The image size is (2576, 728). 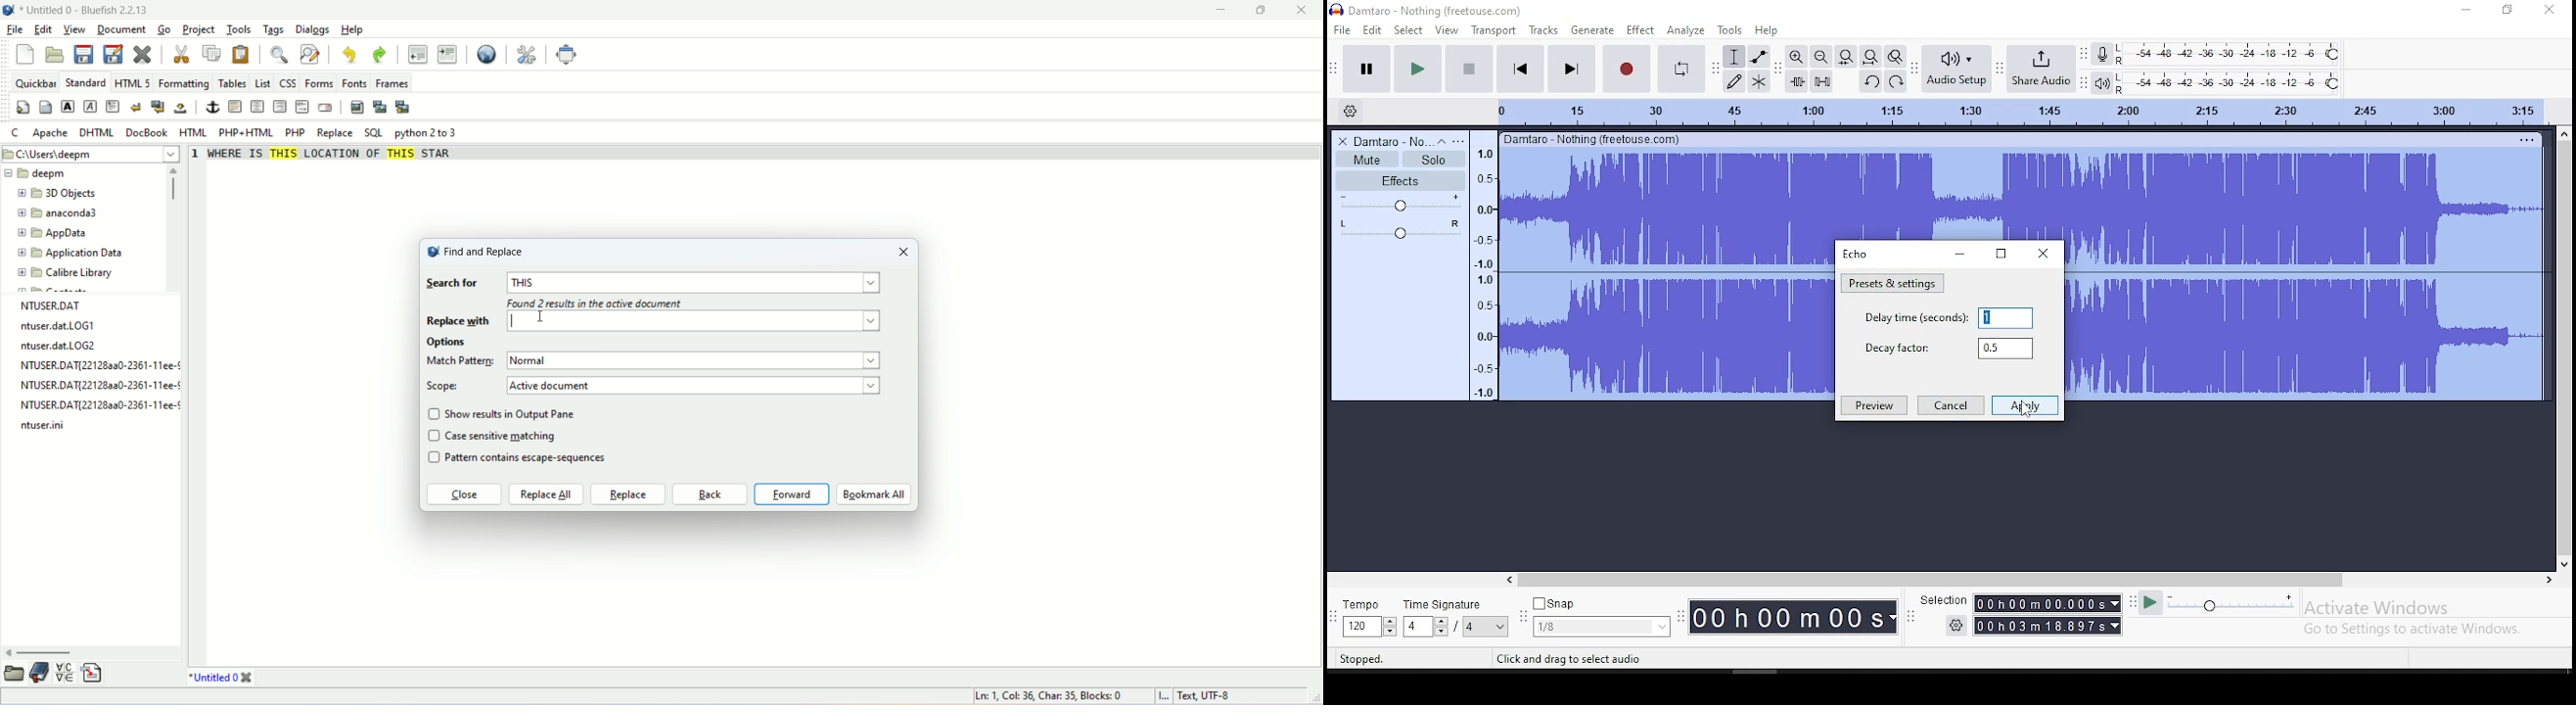 What do you see at coordinates (2563, 563) in the screenshot?
I see `down` at bounding box center [2563, 563].